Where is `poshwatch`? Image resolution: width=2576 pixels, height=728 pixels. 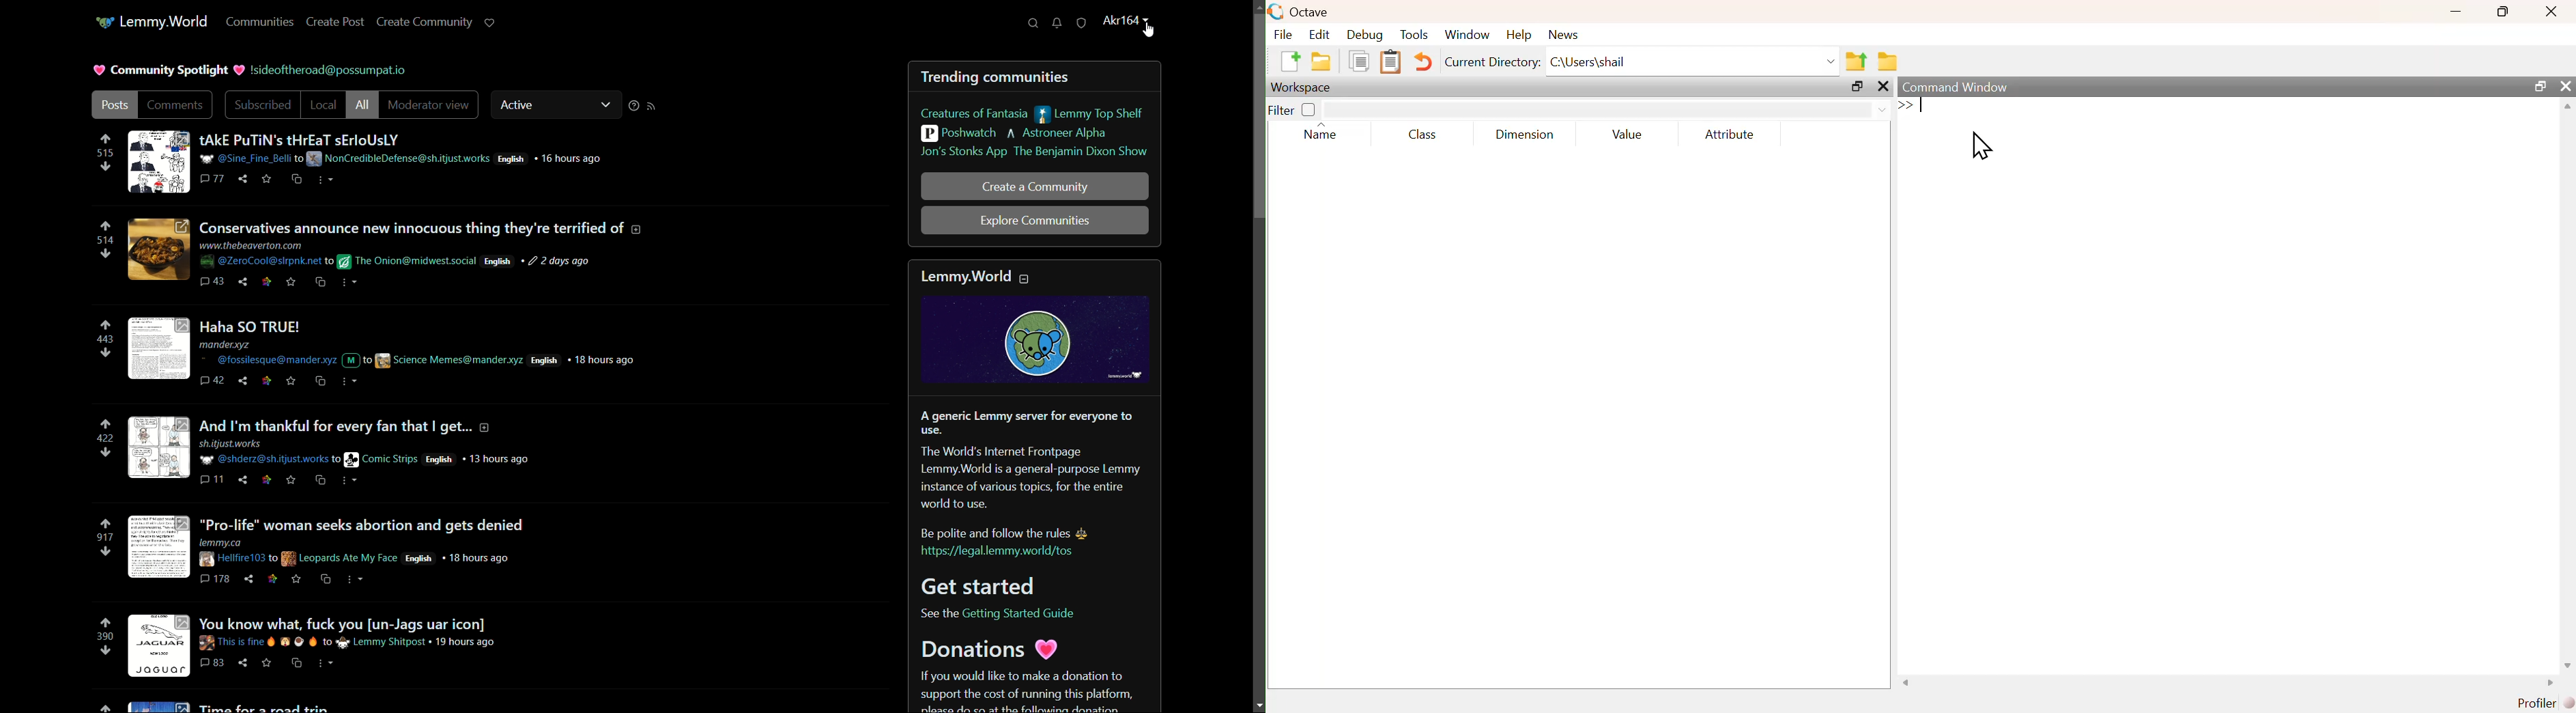
poshwatch is located at coordinates (958, 133).